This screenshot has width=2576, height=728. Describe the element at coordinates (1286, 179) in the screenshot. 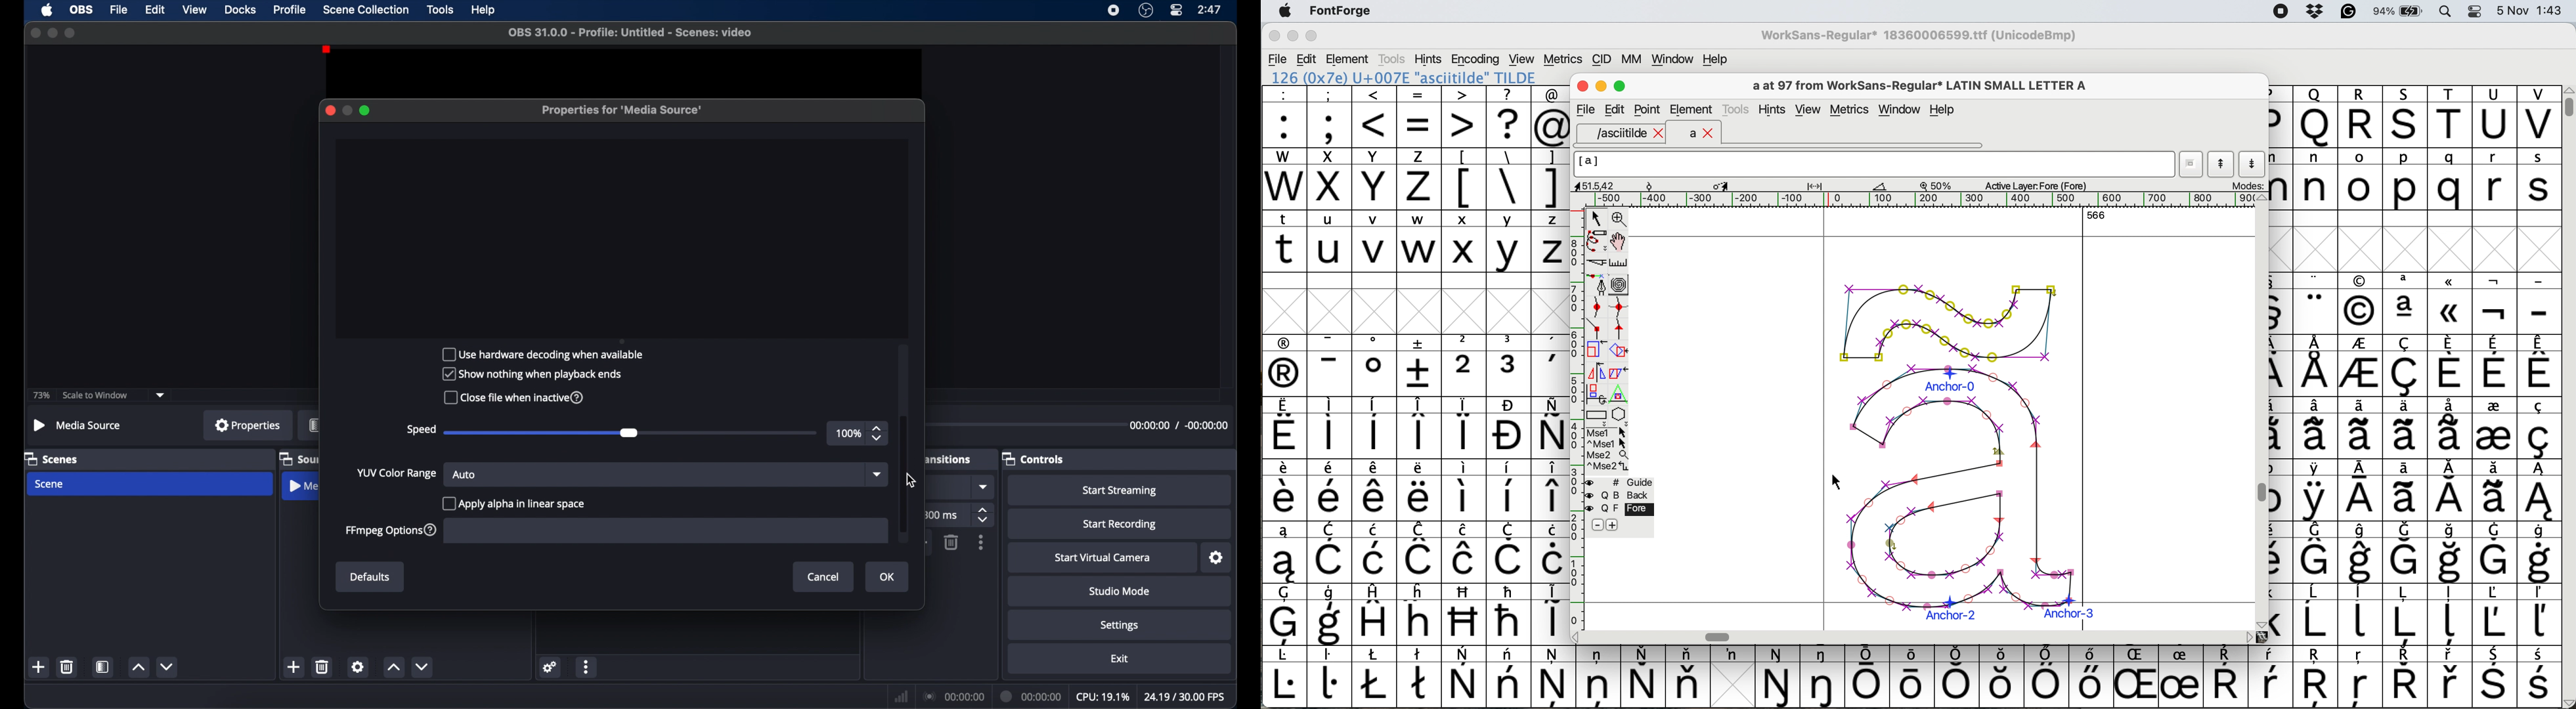

I see `W` at that location.